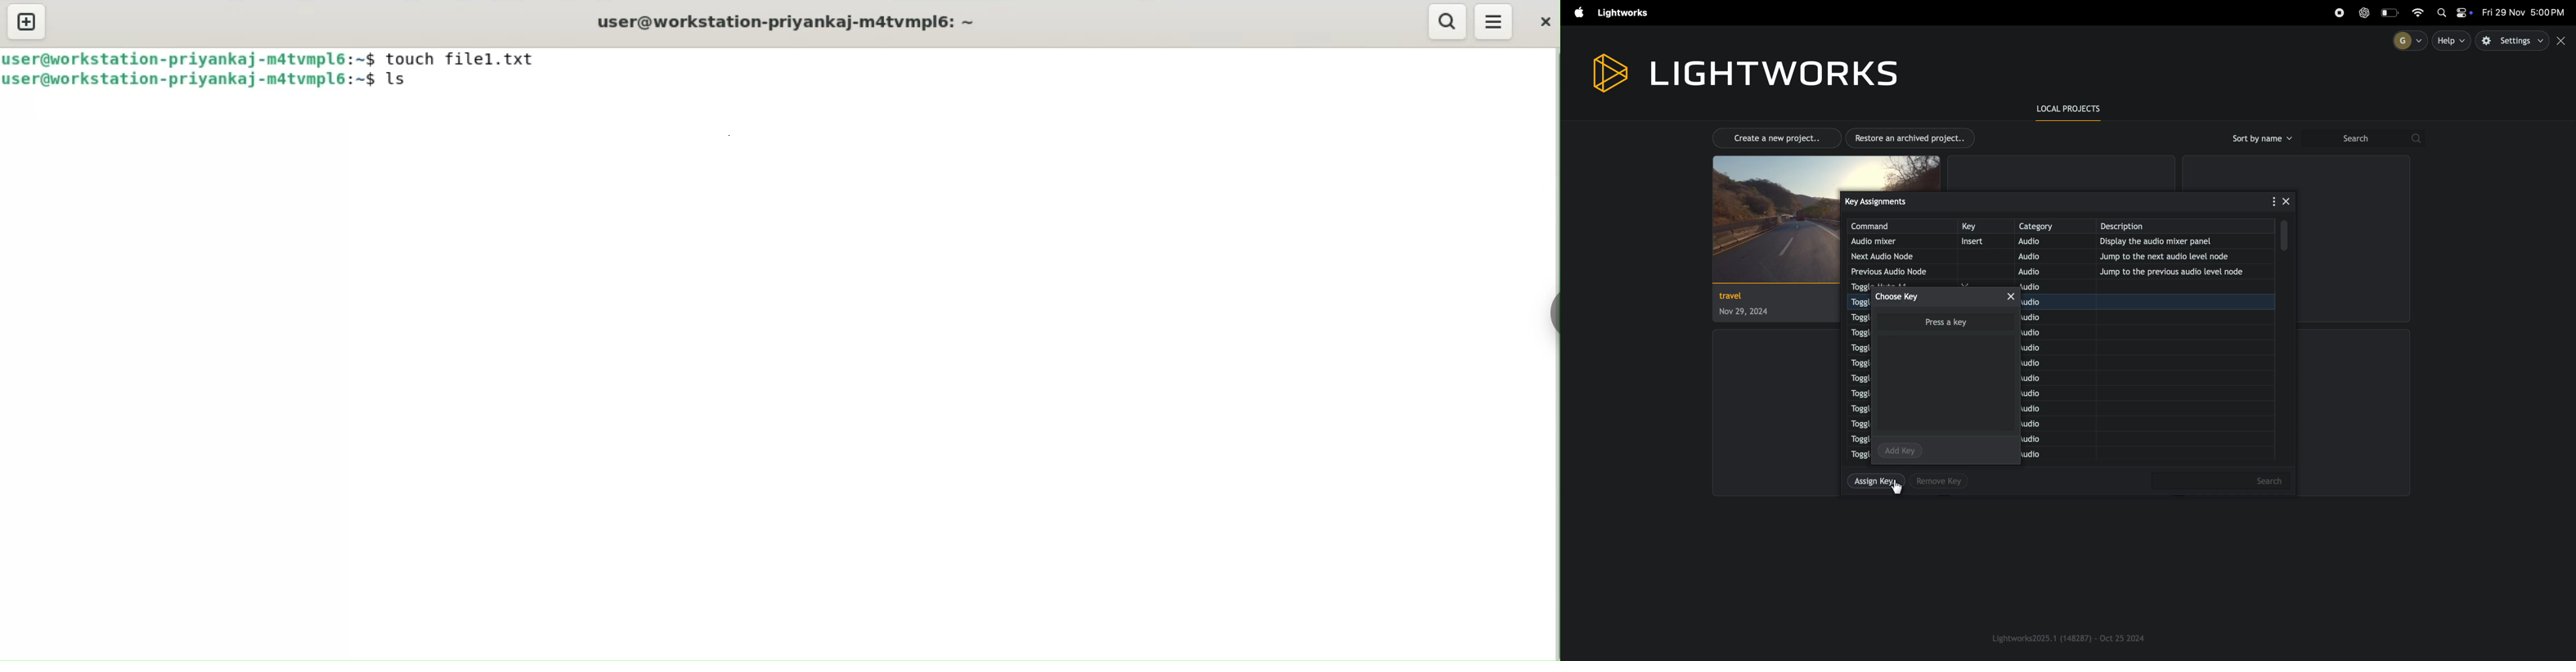 Image resolution: width=2576 pixels, height=672 pixels. I want to click on add key, so click(1901, 449).